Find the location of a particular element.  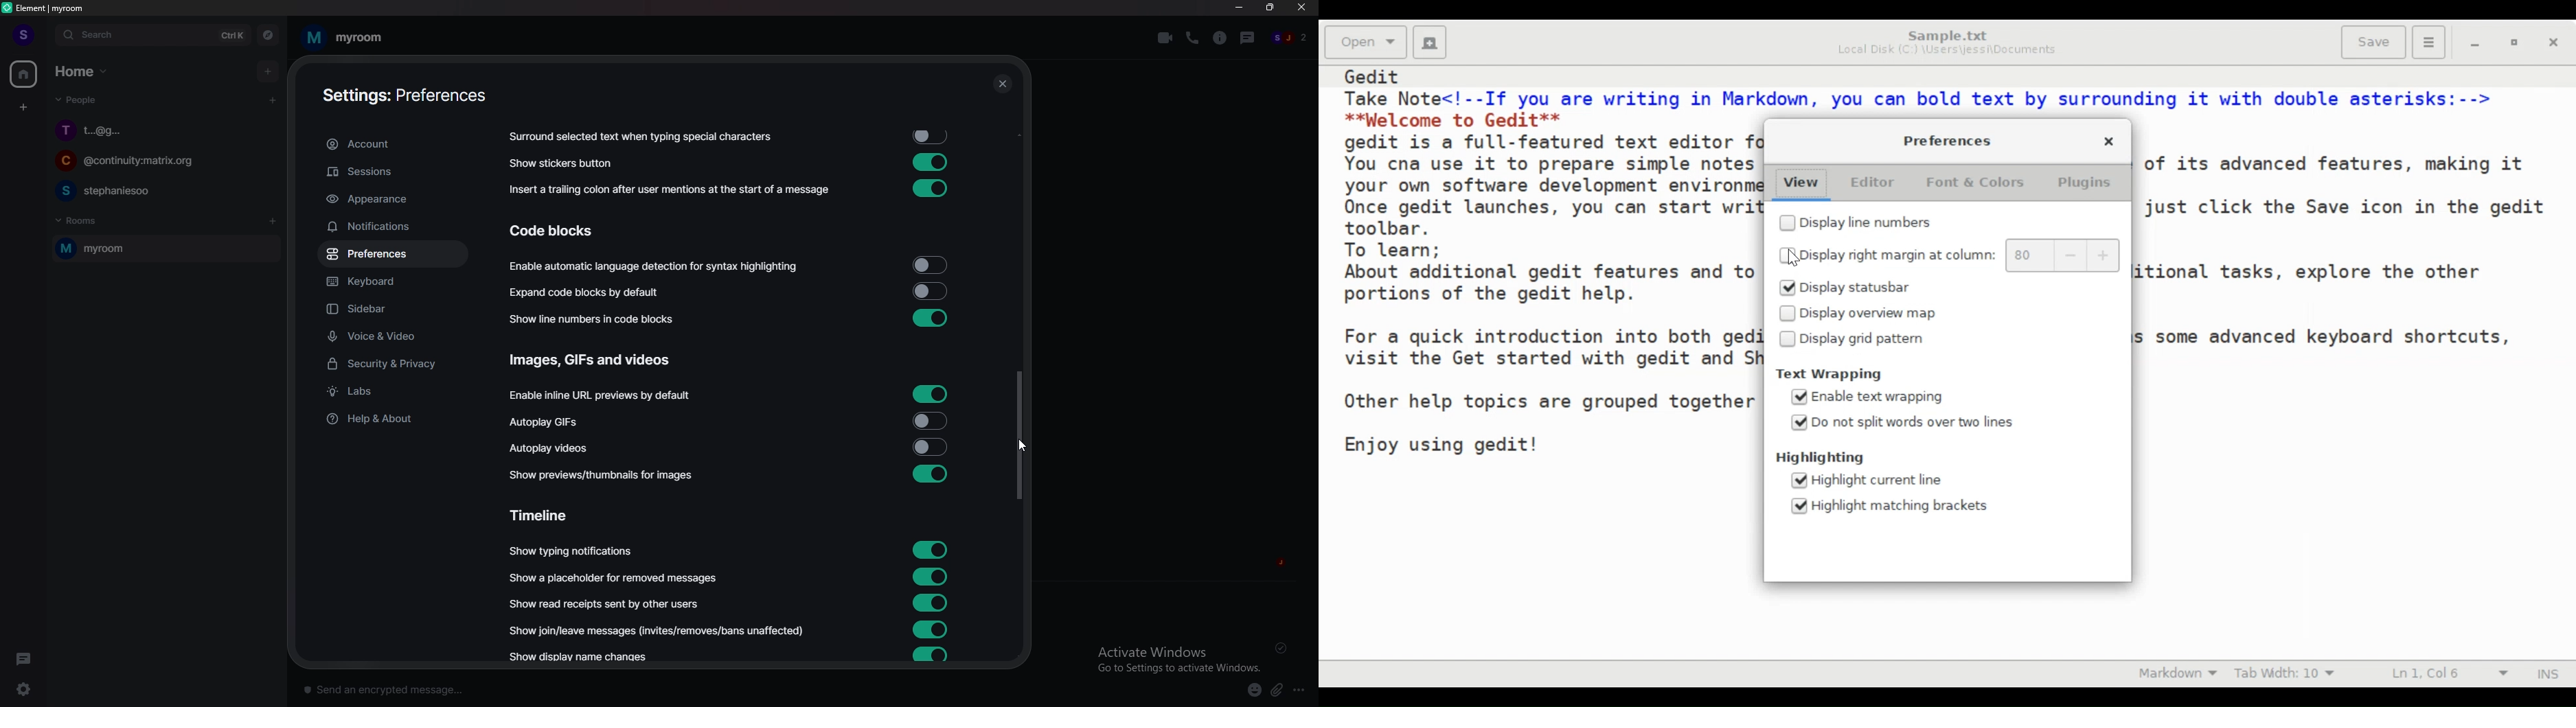

timeline is located at coordinates (546, 514).